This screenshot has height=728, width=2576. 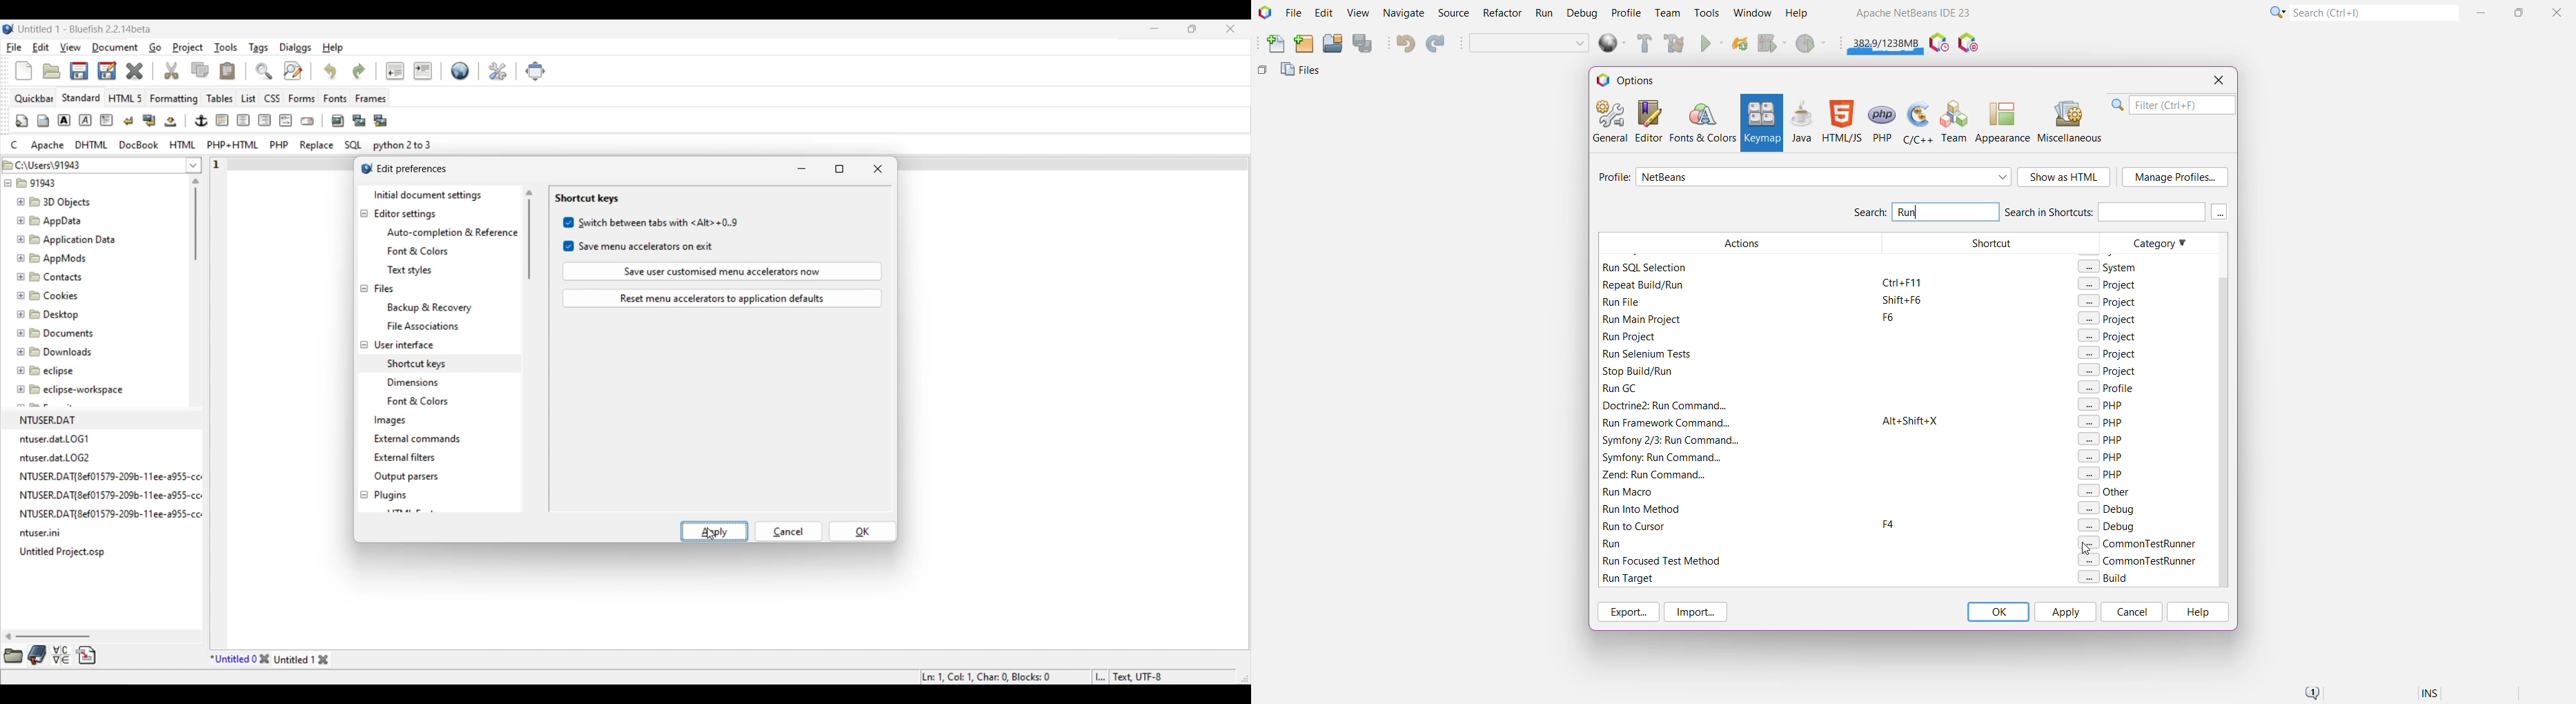 What do you see at coordinates (1916, 121) in the screenshot?
I see `C/C++` at bounding box center [1916, 121].